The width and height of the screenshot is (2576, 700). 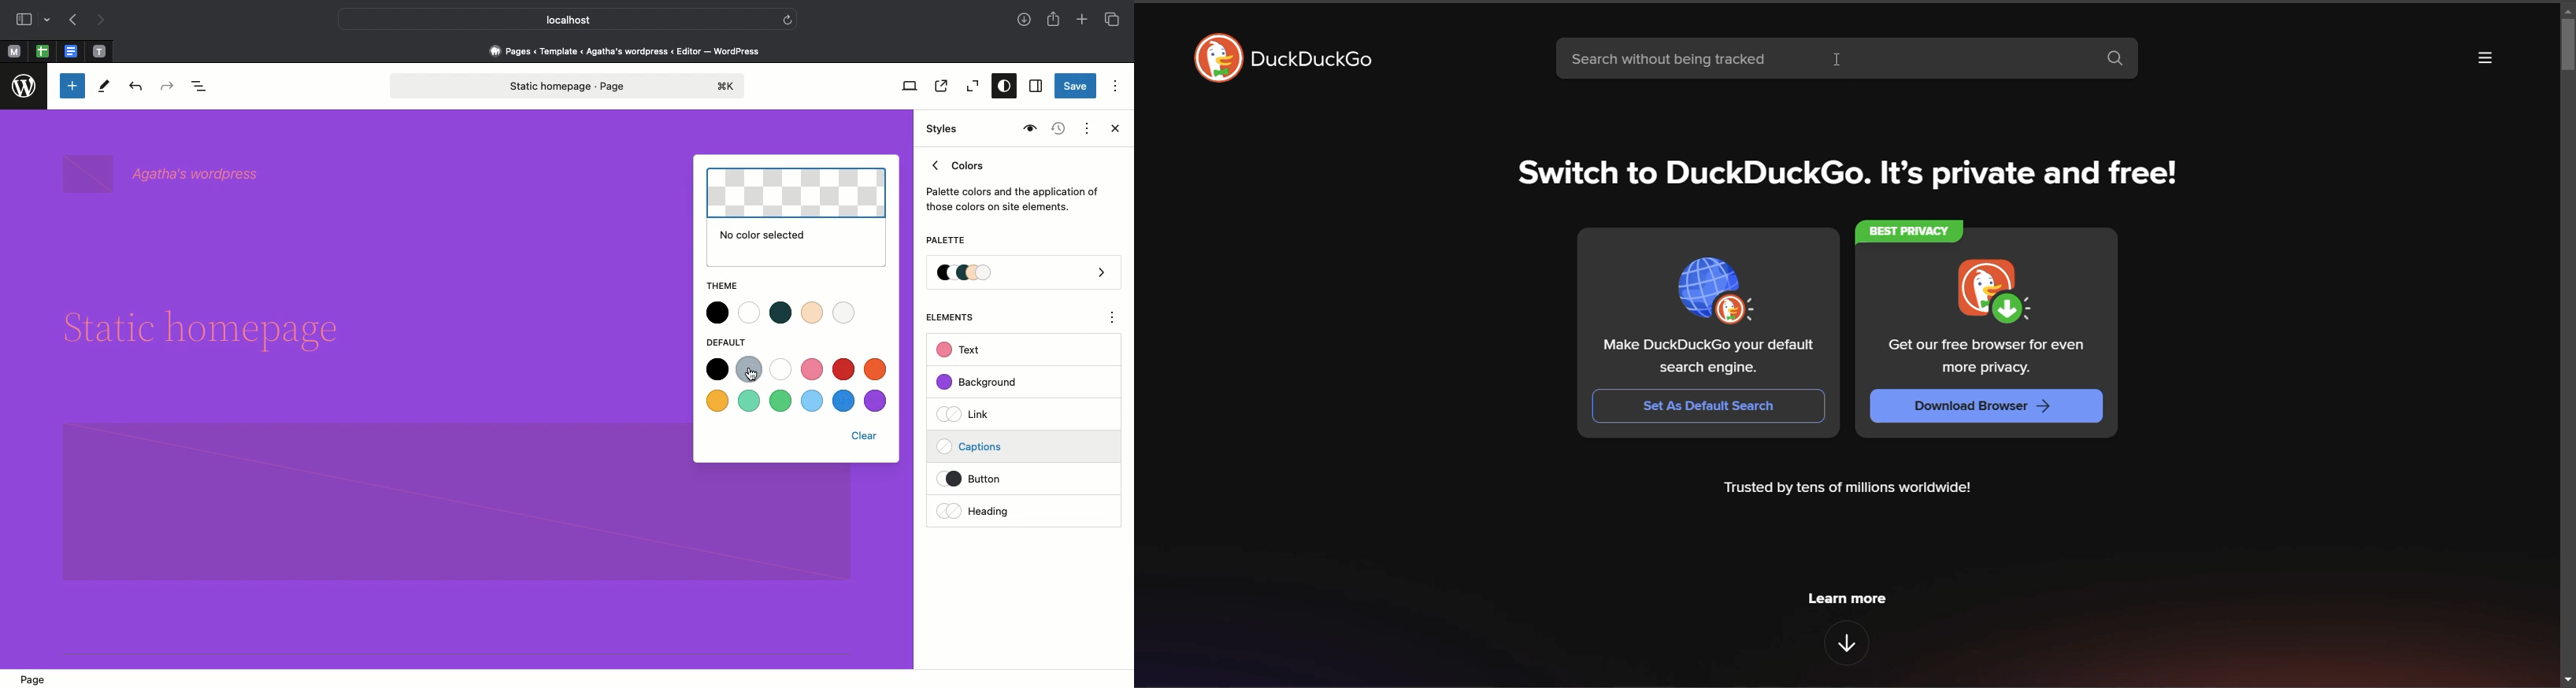 What do you see at coordinates (165, 173) in the screenshot?
I see `wordpress name` at bounding box center [165, 173].